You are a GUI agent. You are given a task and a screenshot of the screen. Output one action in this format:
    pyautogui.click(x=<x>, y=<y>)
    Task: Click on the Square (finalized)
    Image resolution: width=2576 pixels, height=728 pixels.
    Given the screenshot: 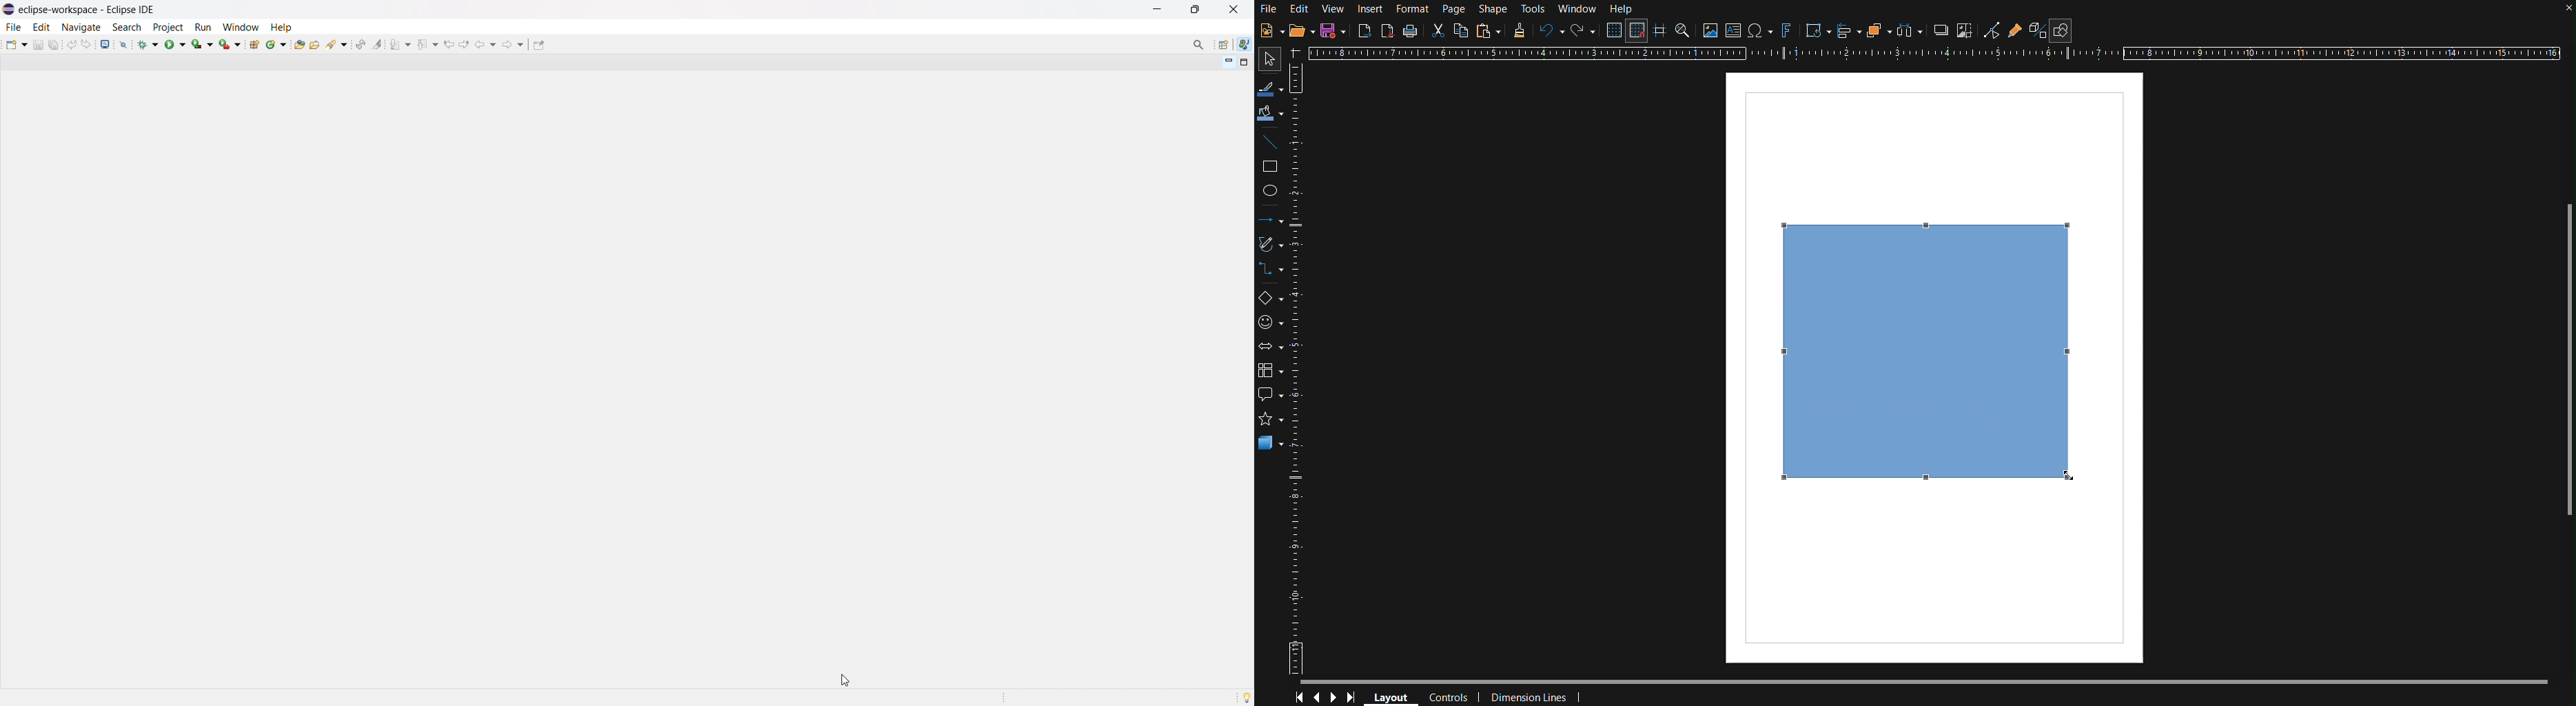 What is the action you would take?
    pyautogui.click(x=1923, y=352)
    